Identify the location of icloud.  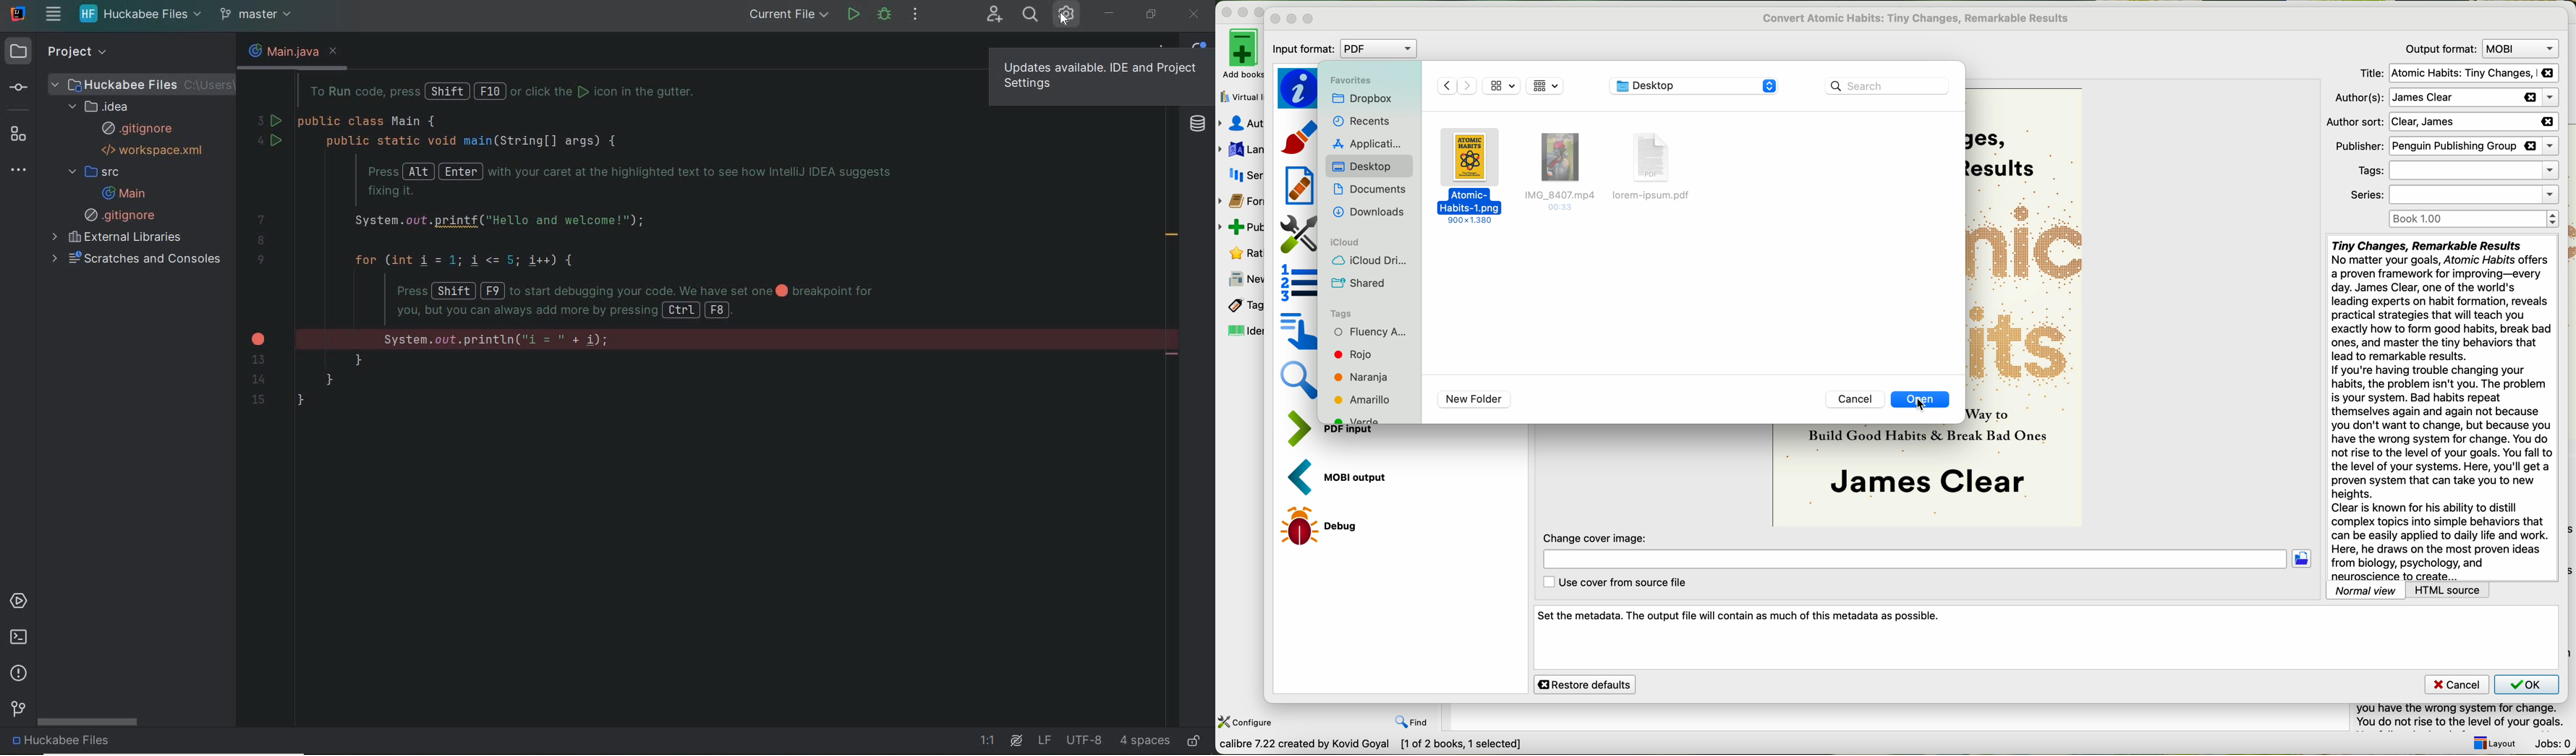
(1348, 242).